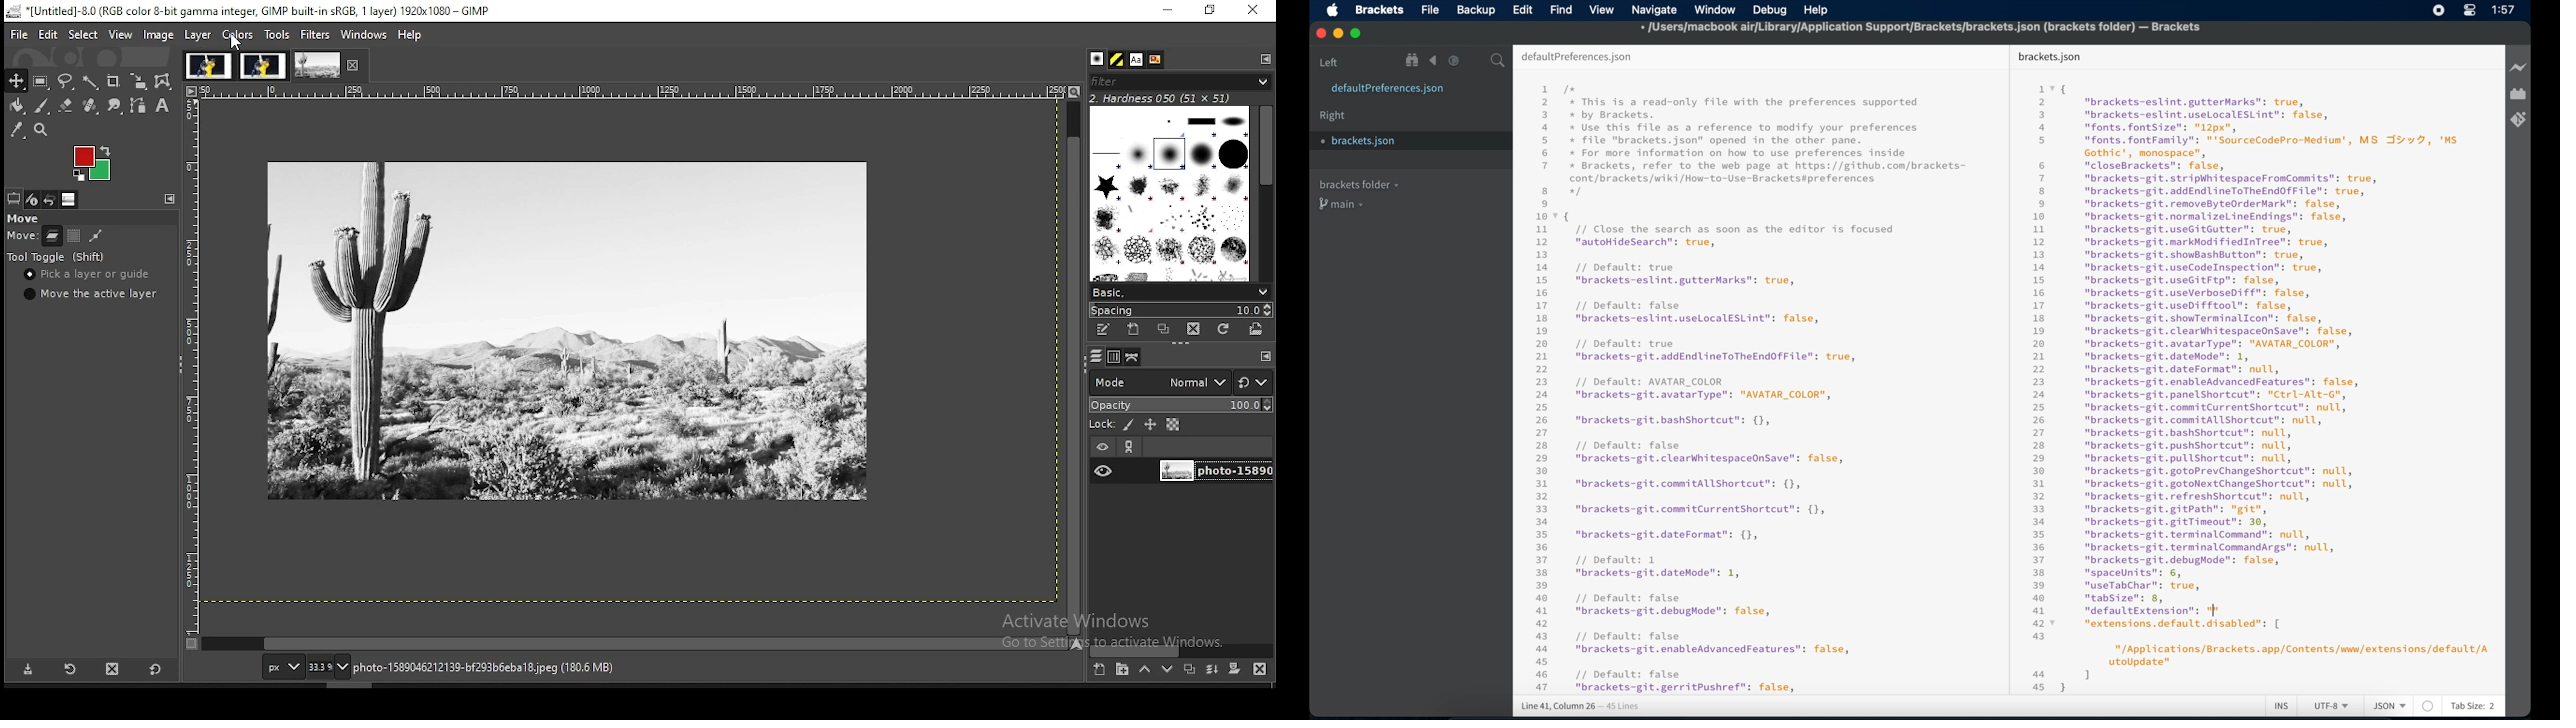 The image size is (2576, 728). What do you see at coordinates (1395, 141) in the screenshot?
I see `brackets.json` at bounding box center [1395, 141].